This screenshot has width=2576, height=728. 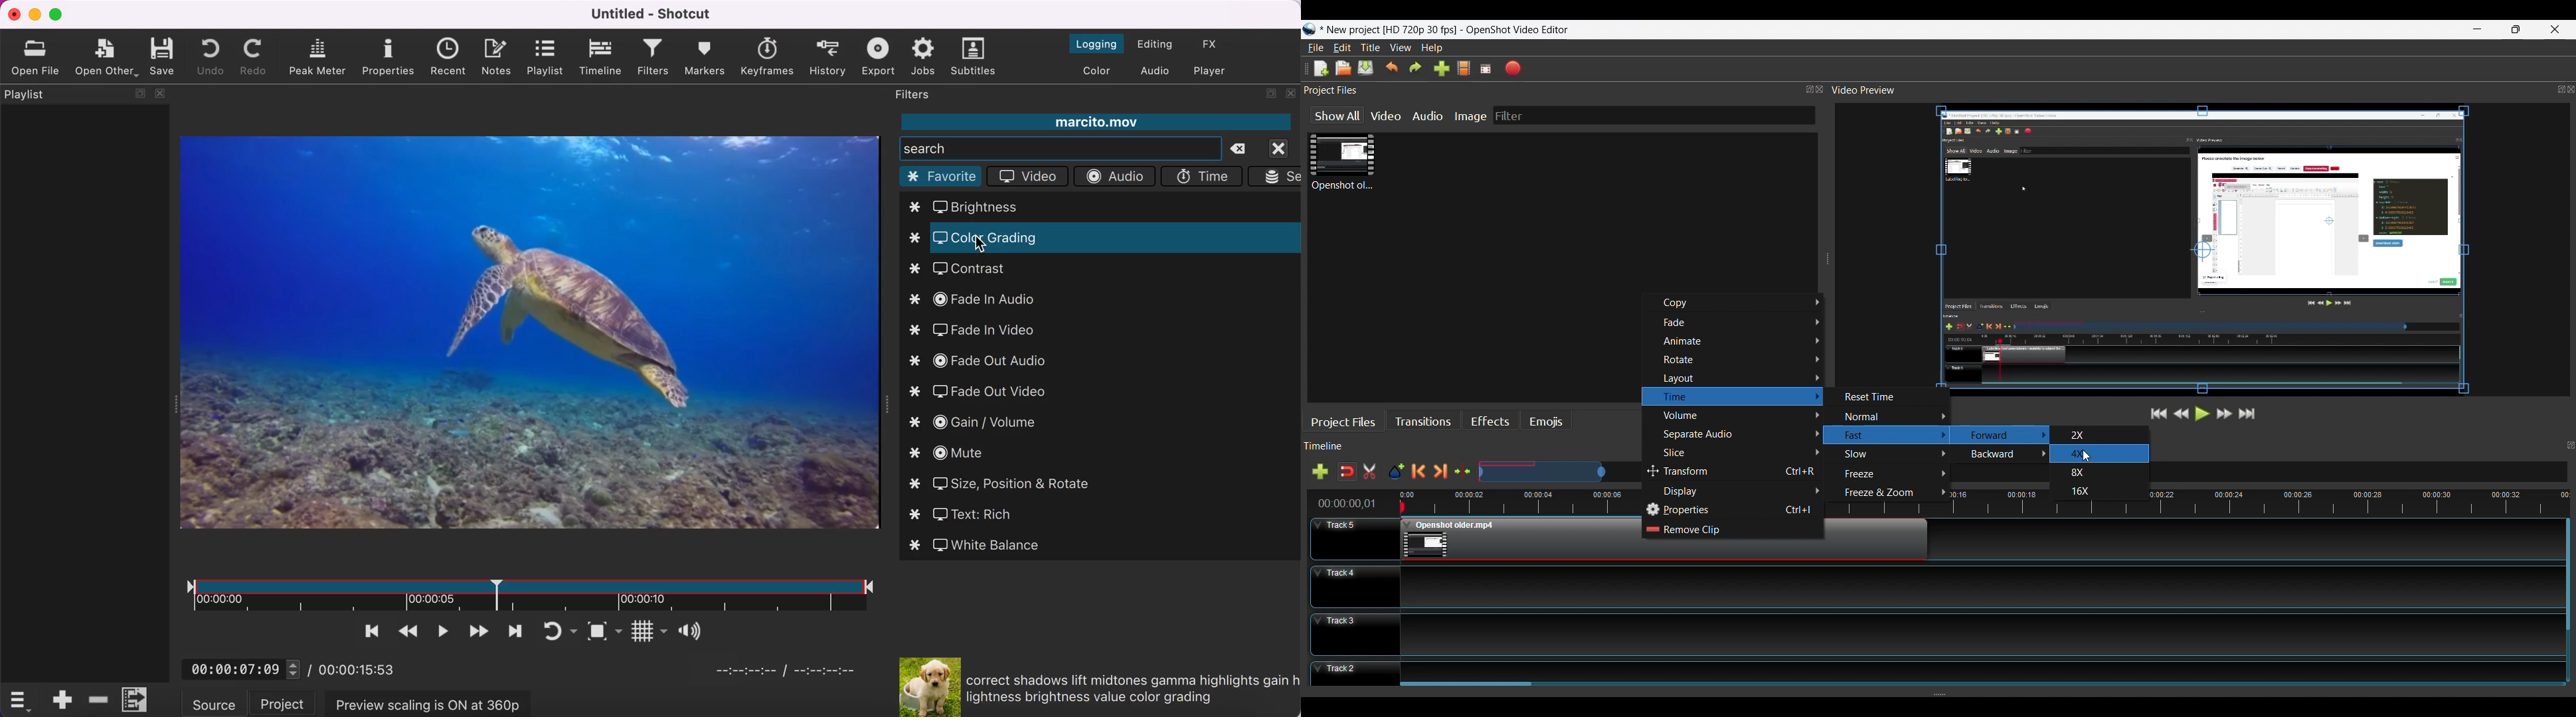 I want to click on 2X, so click(x=2081, y=434).